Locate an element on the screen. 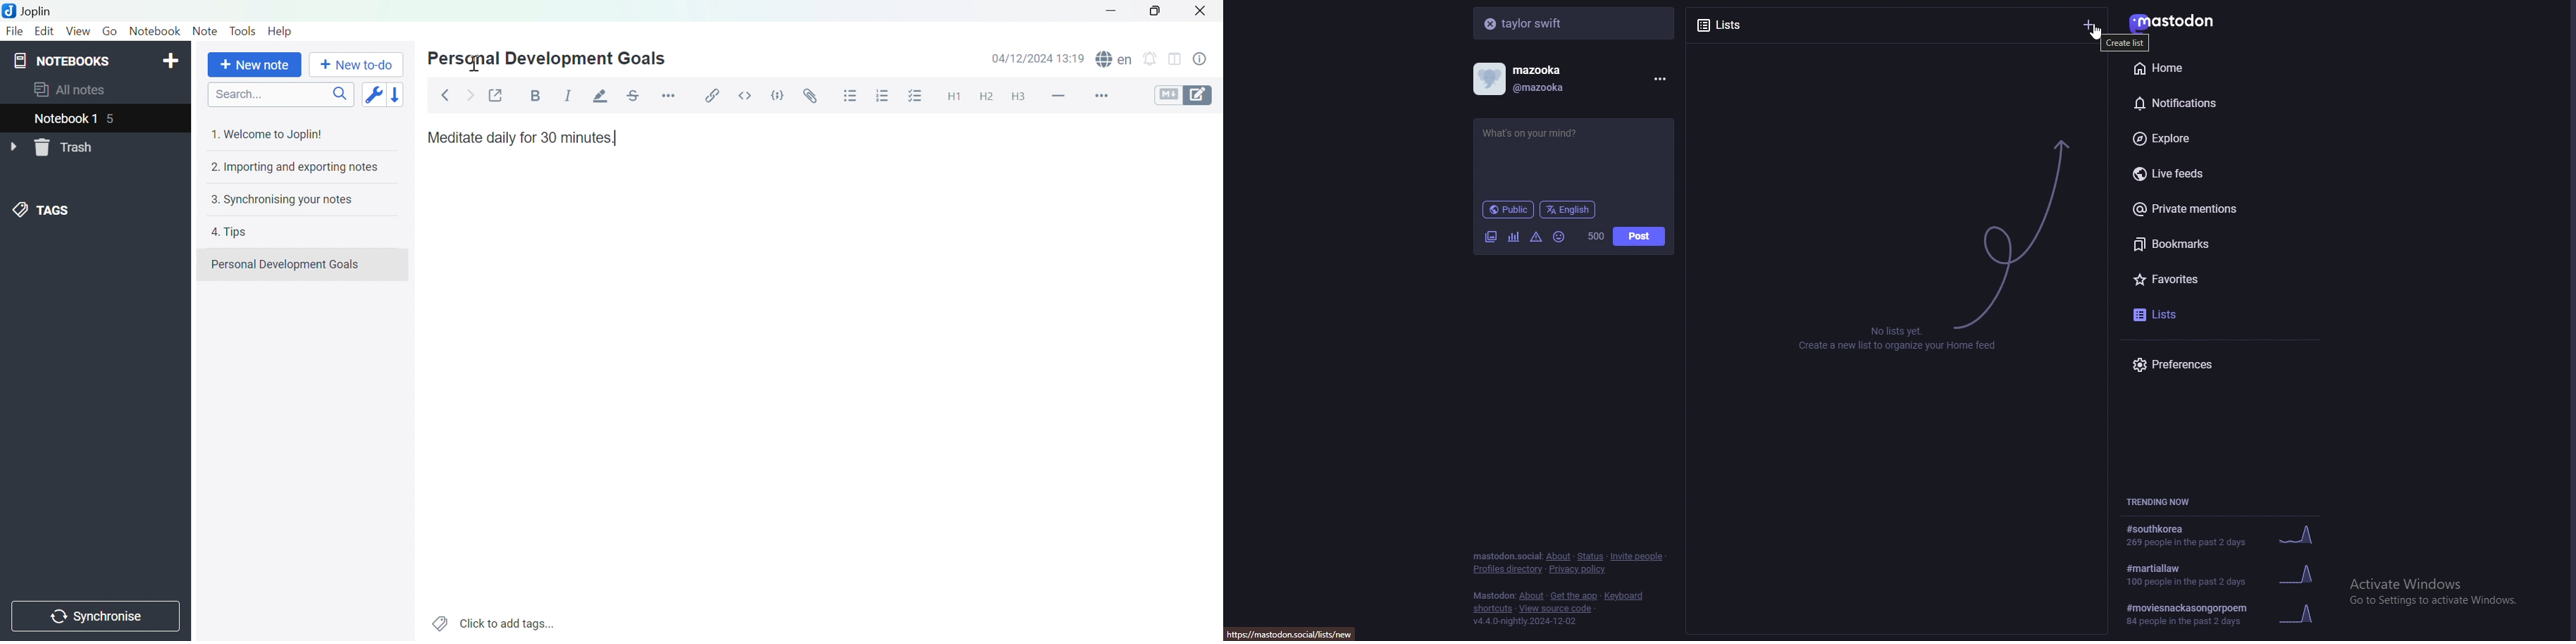 The image size is (2576, 644). Note is located at coordinates (204, 32).